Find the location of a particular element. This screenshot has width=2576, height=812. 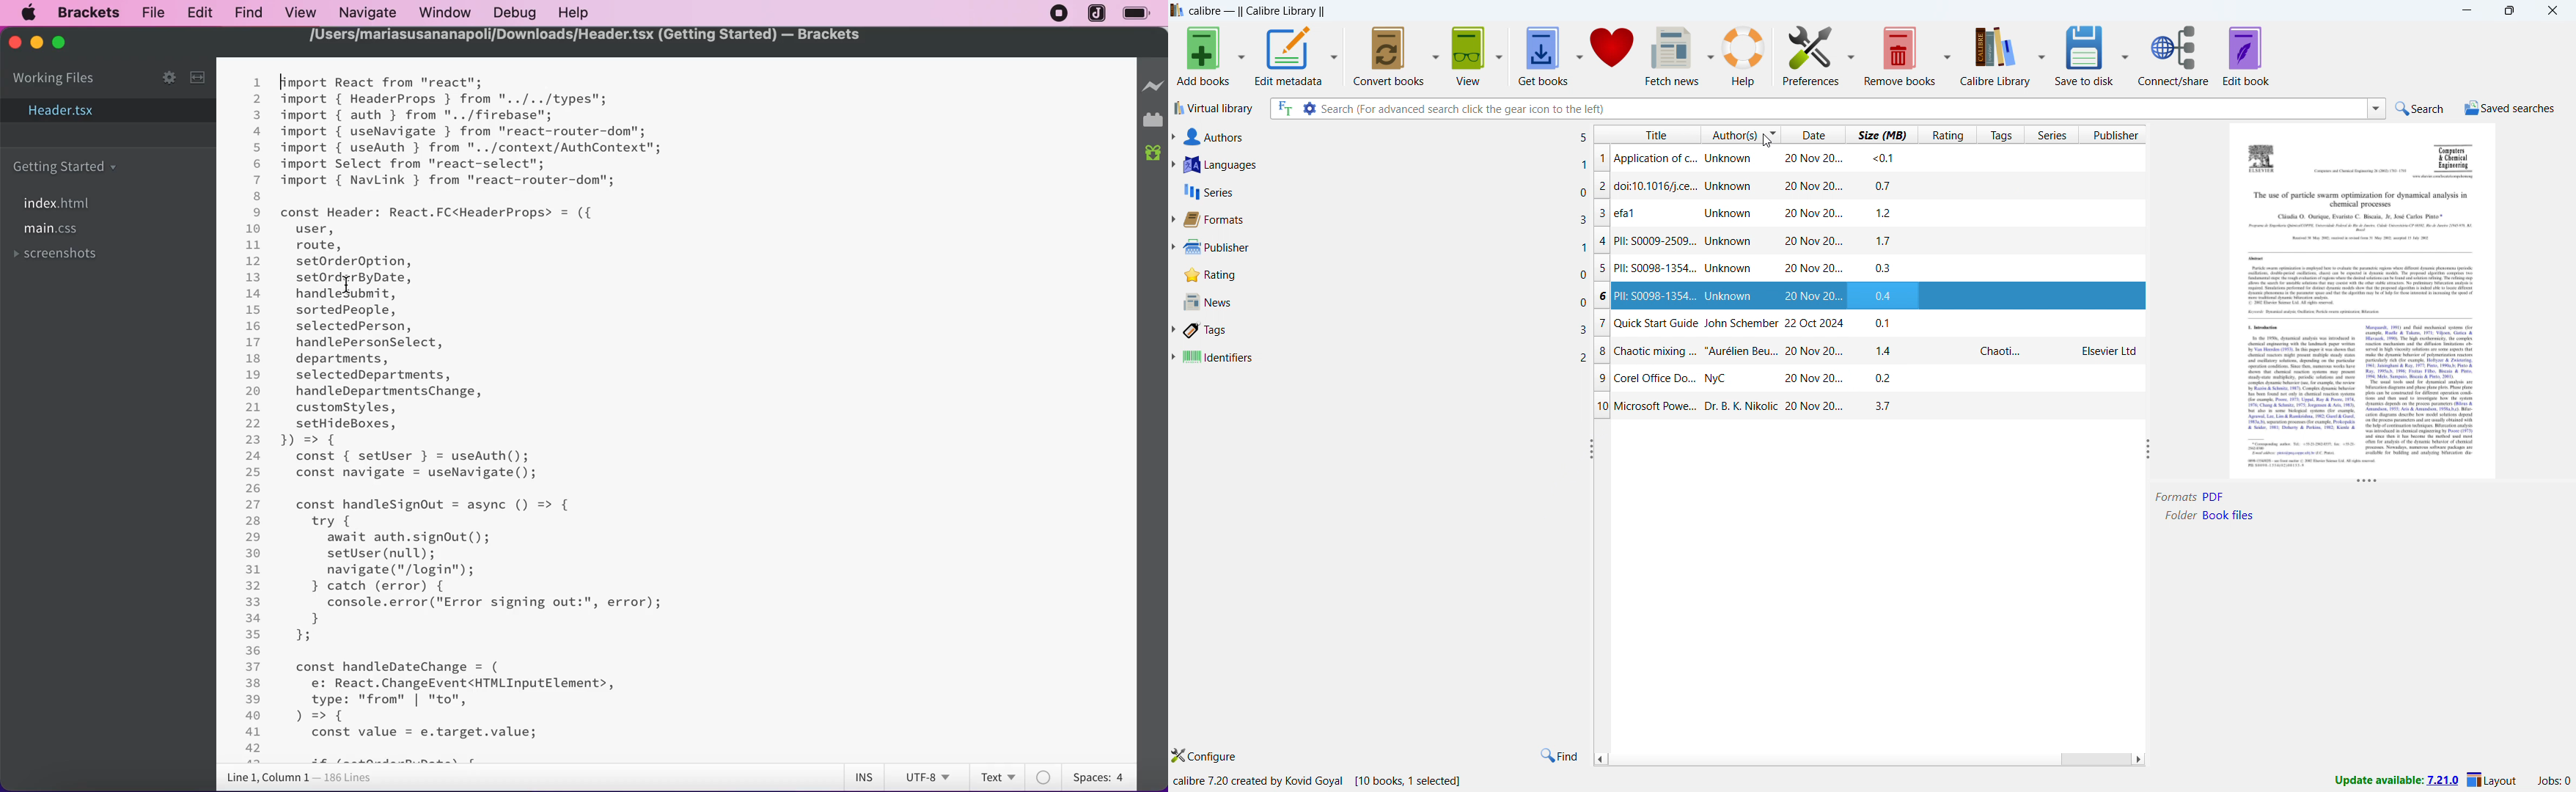

sort by ratings is located at coordinates (1945, 135).